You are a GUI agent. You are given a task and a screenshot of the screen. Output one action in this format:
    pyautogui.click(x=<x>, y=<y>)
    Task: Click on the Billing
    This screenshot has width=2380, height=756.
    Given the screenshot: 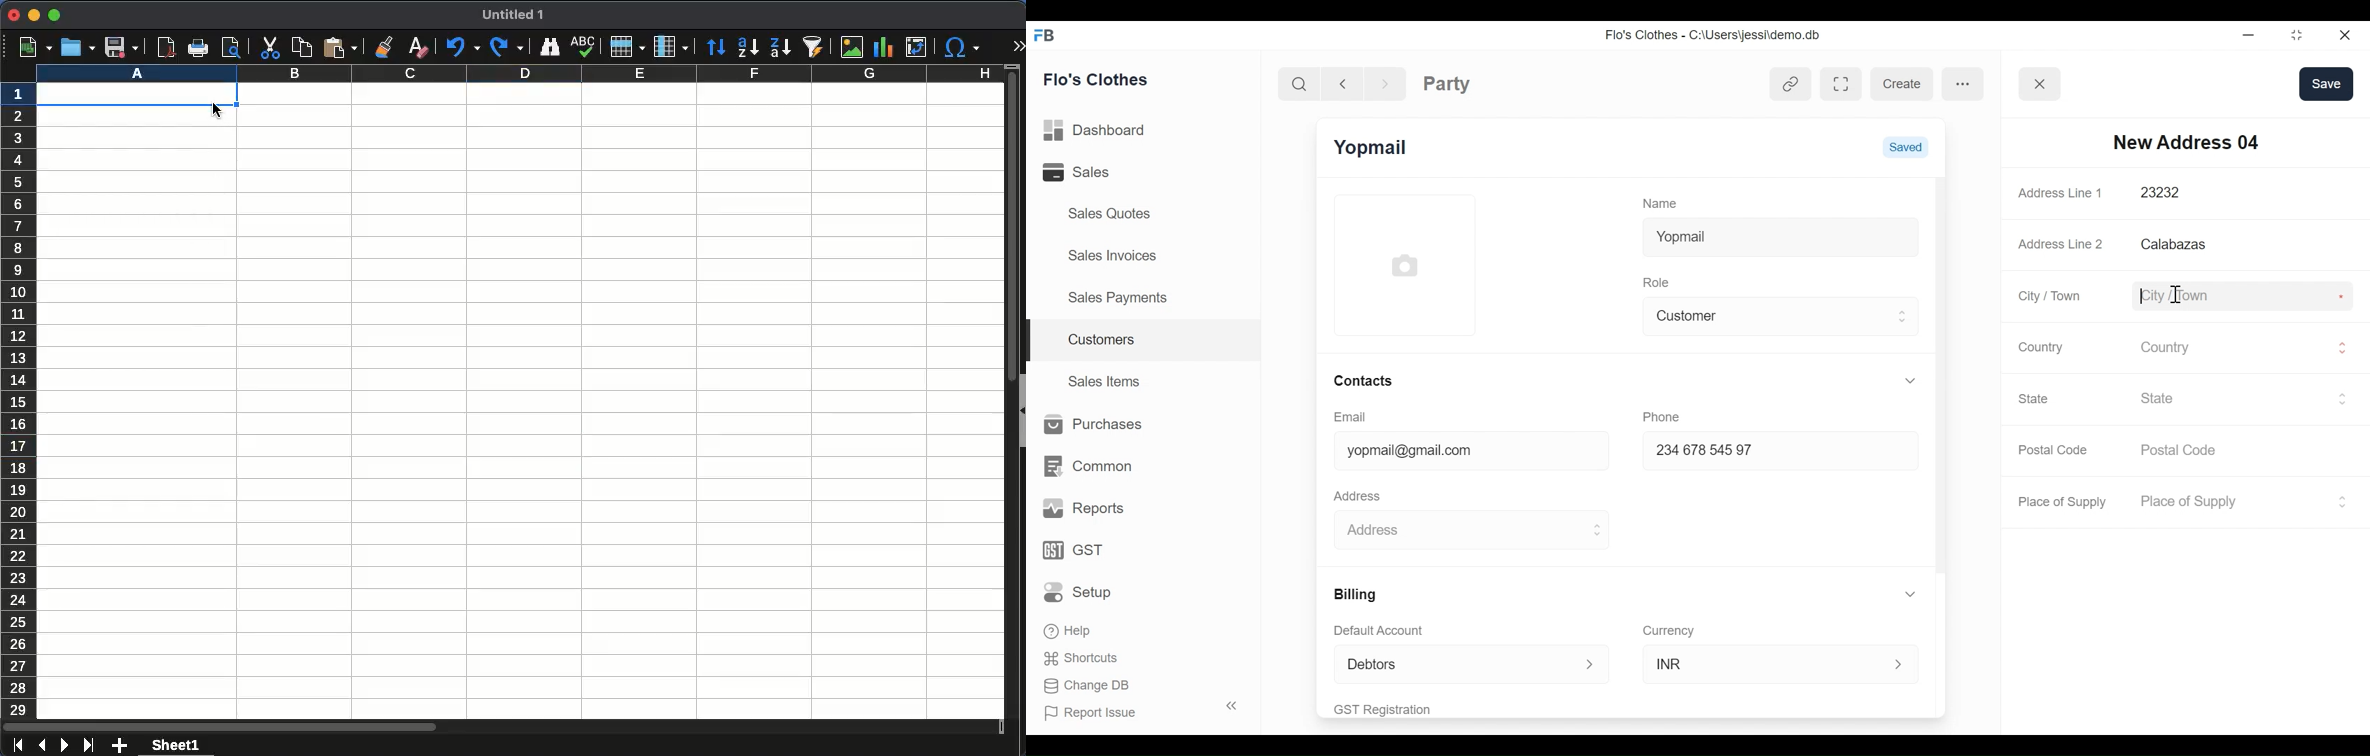 What is the action you would take?
    pyautogui.click(x=1354, y=594)
    